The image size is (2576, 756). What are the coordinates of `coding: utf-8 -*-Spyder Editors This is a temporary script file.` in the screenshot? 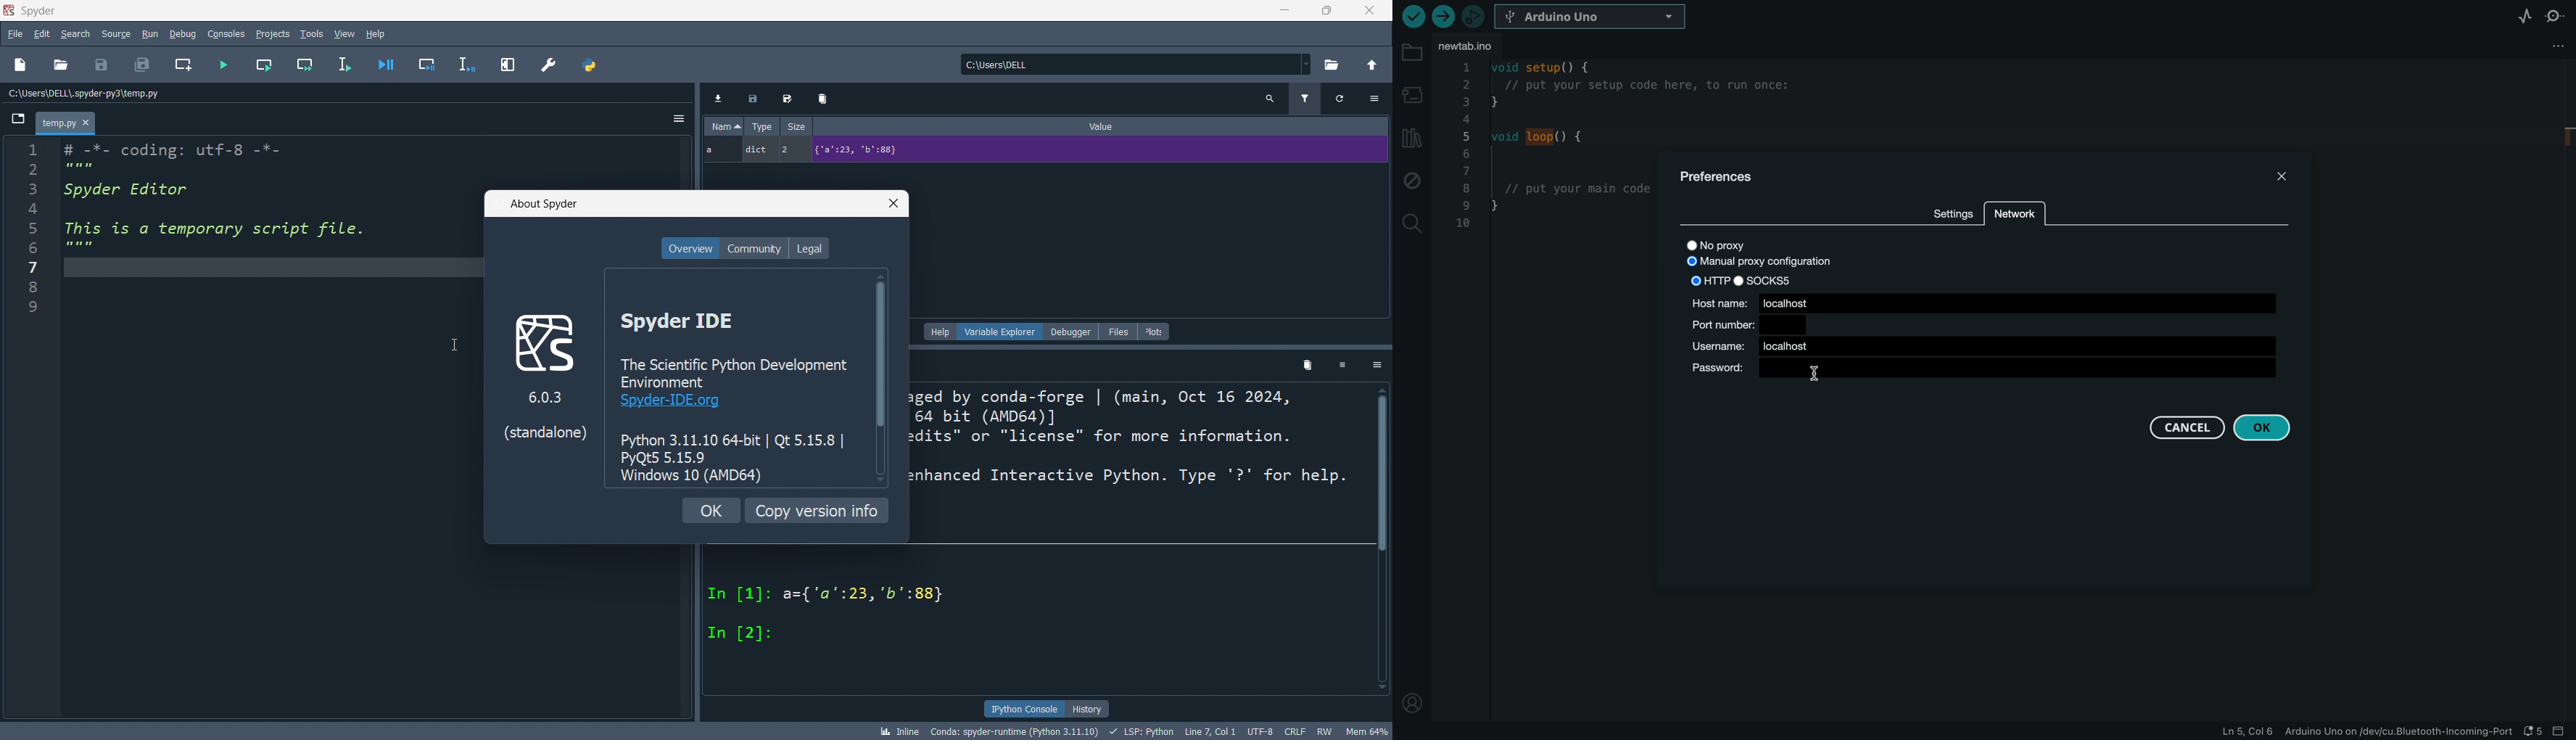 It's located at (224, 200).